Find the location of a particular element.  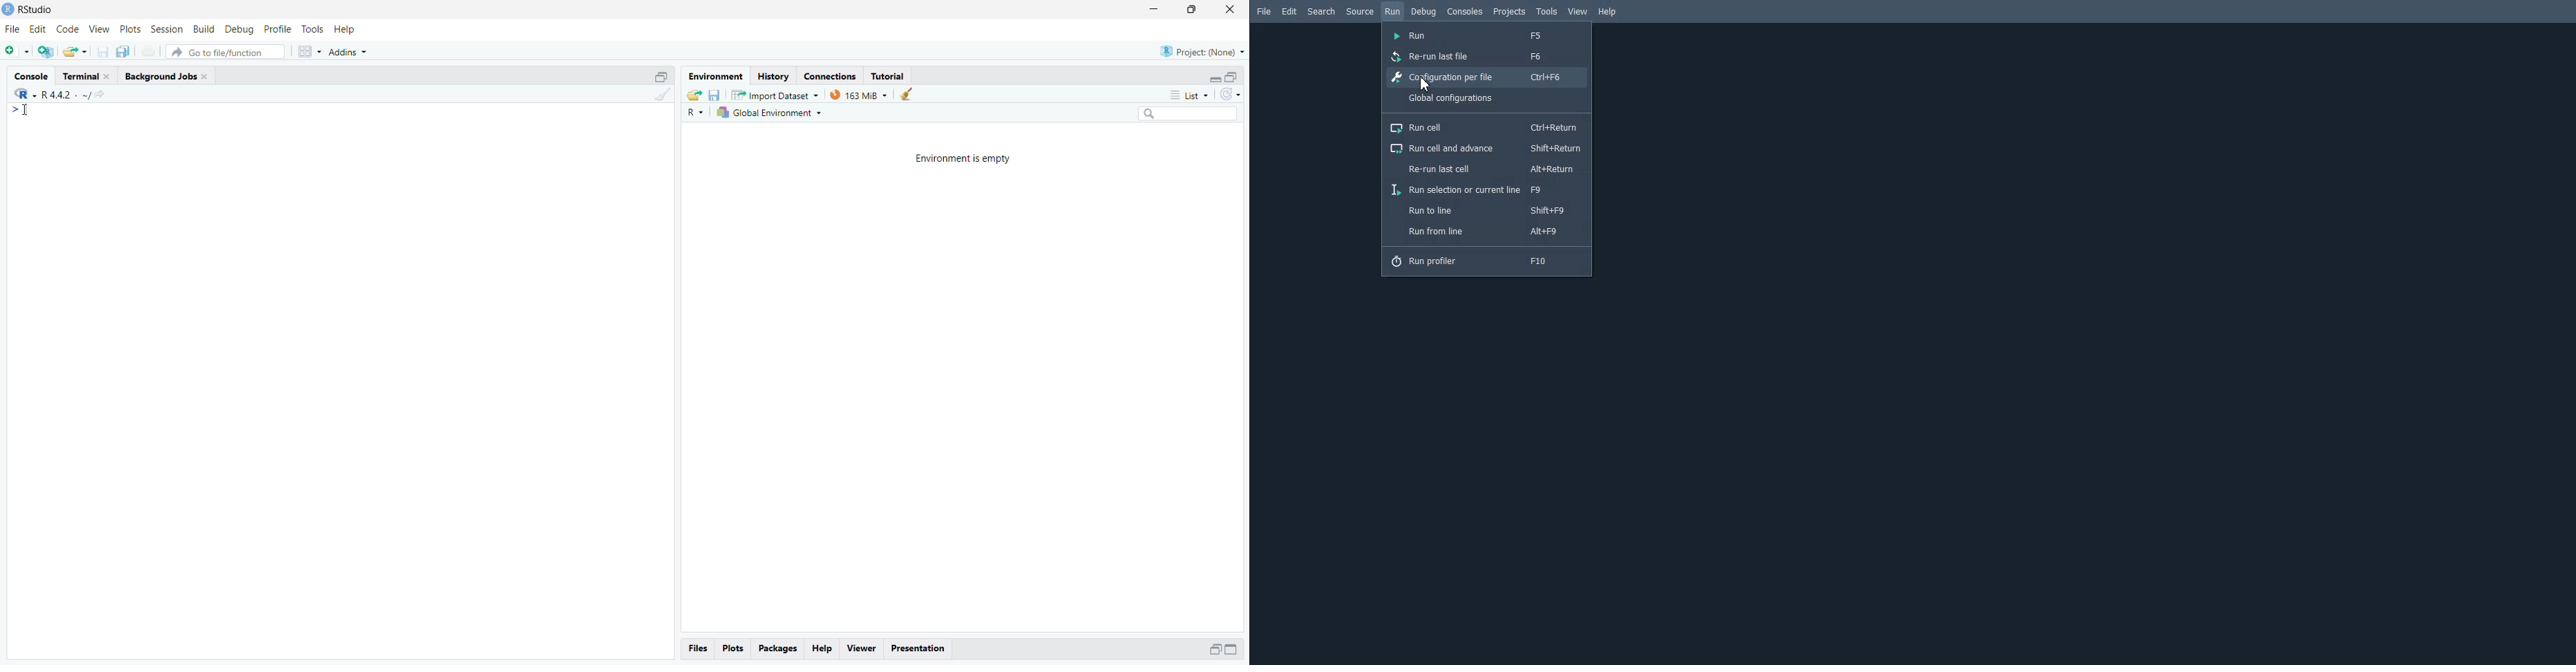

163 MiB is located at coordinates (859, 95).